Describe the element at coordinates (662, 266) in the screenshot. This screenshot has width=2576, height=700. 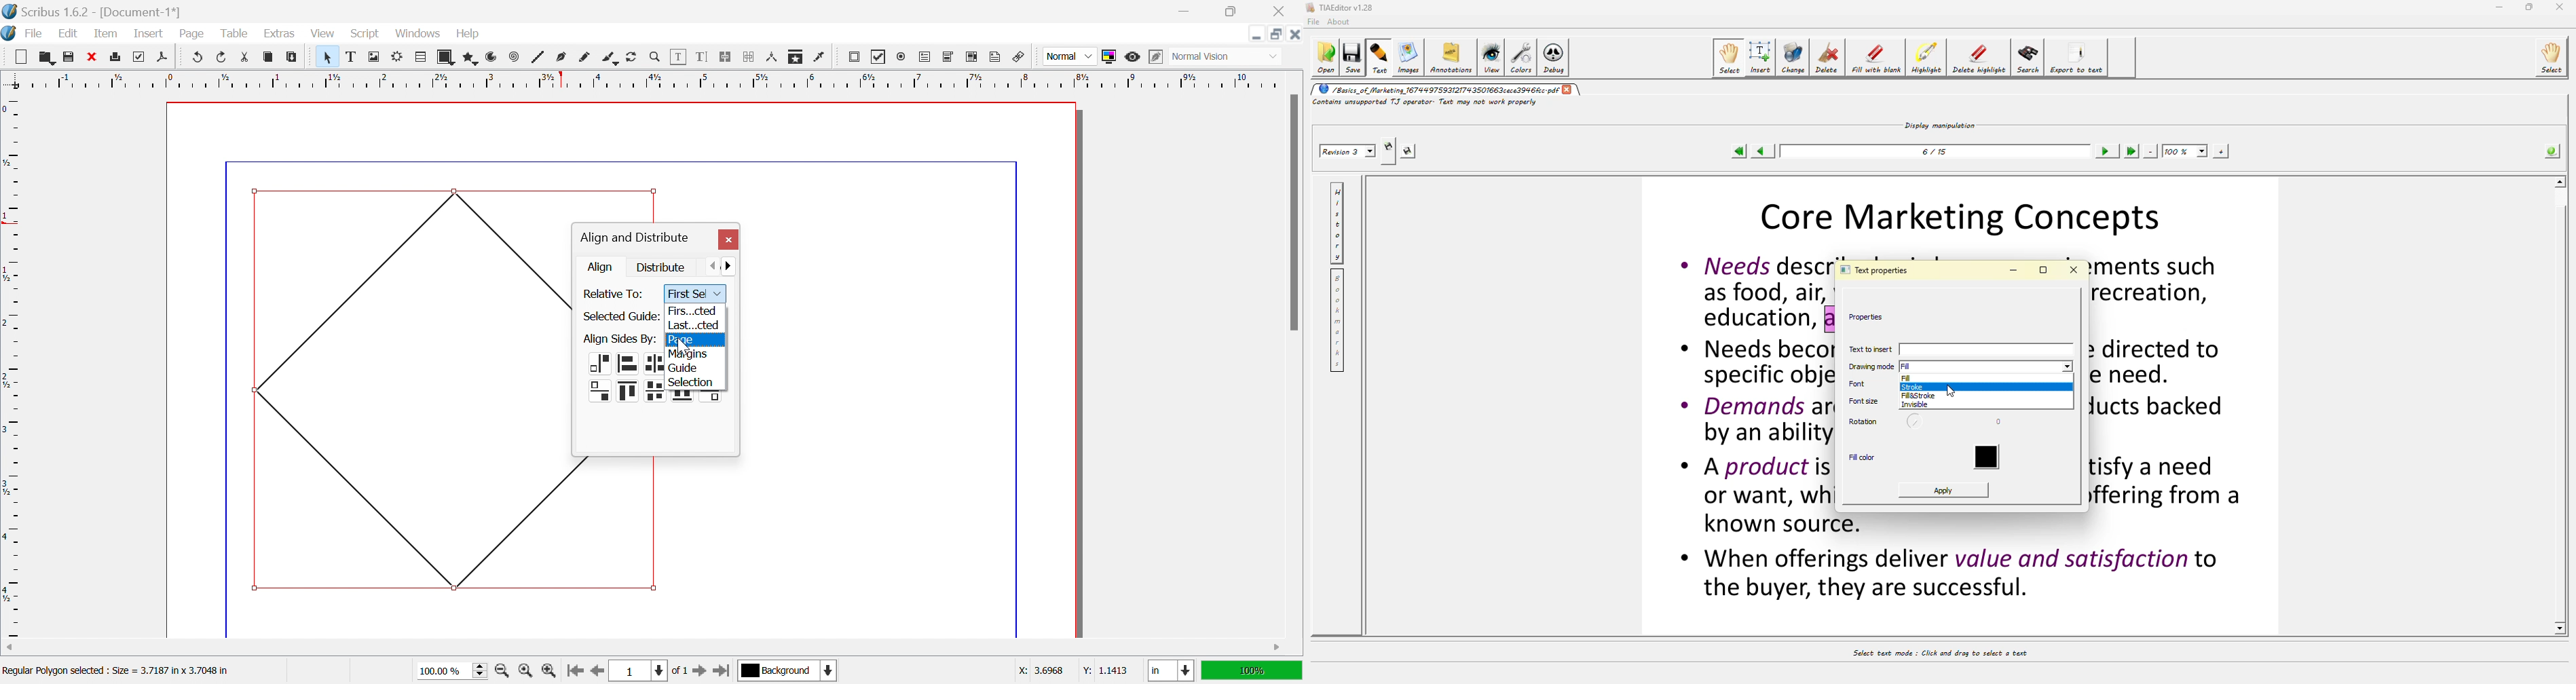
I see `Distribute` at that location.